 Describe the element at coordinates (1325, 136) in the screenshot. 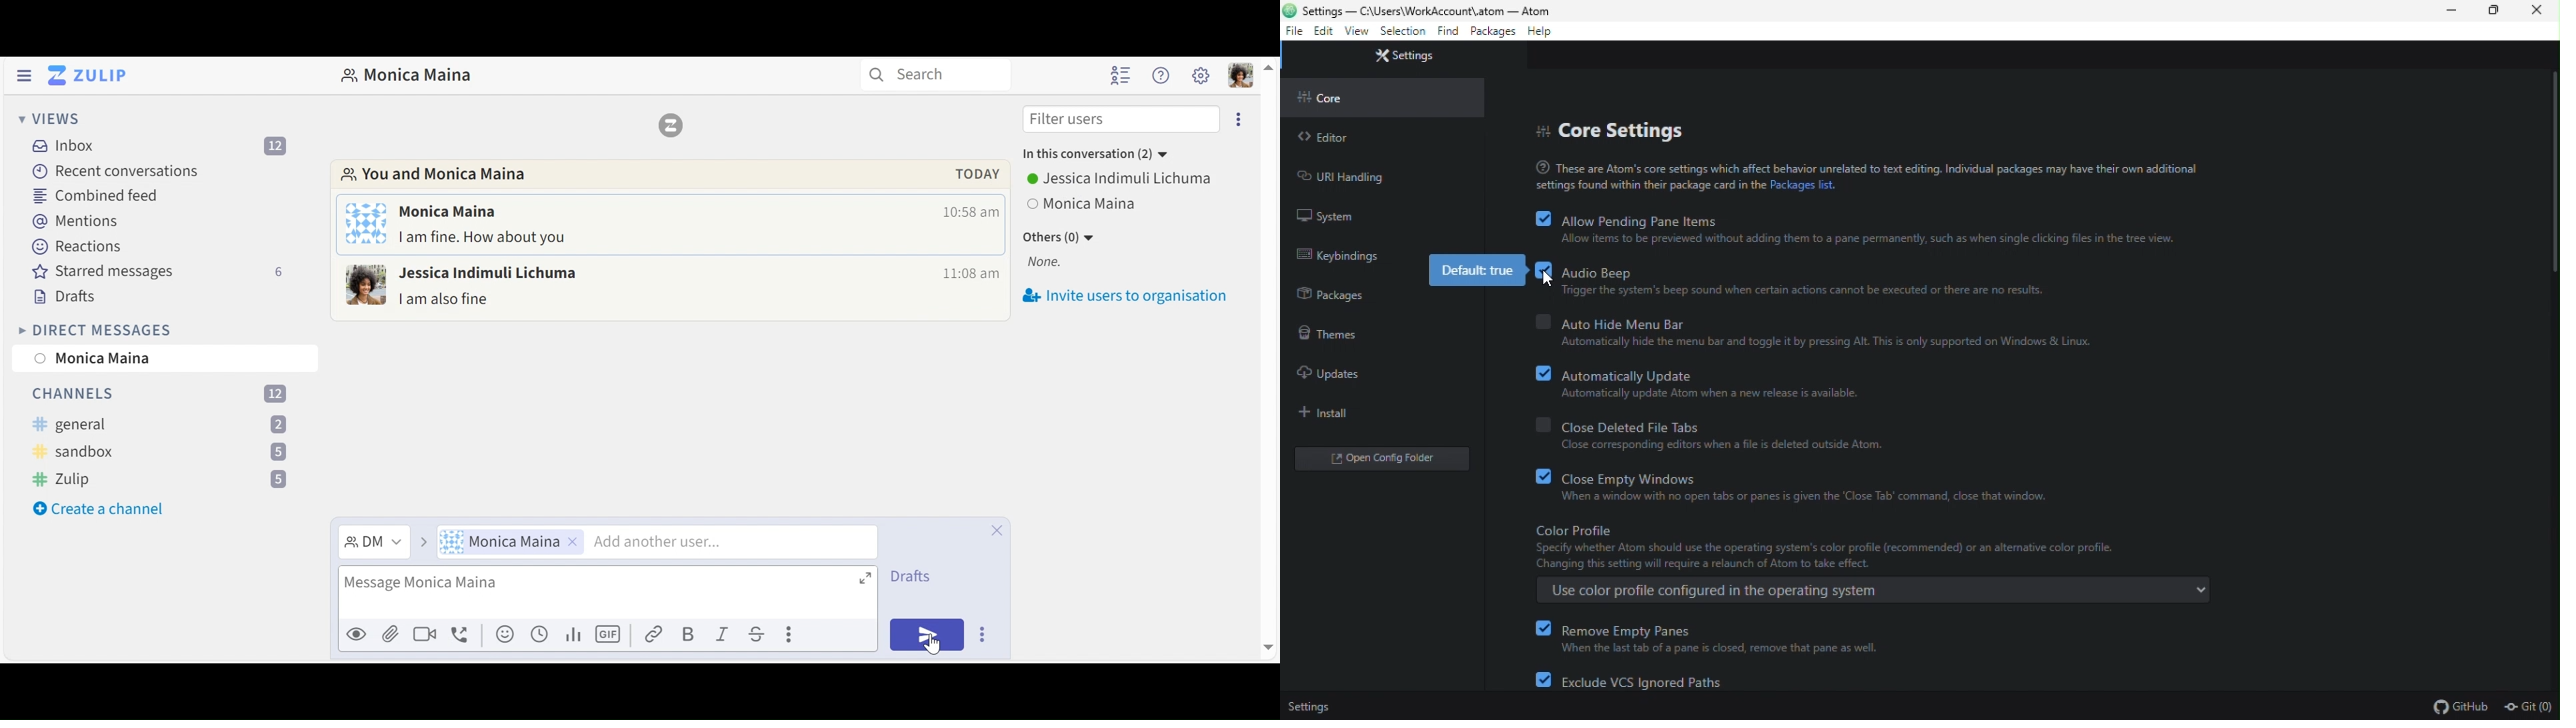

I see `editor` at that location.